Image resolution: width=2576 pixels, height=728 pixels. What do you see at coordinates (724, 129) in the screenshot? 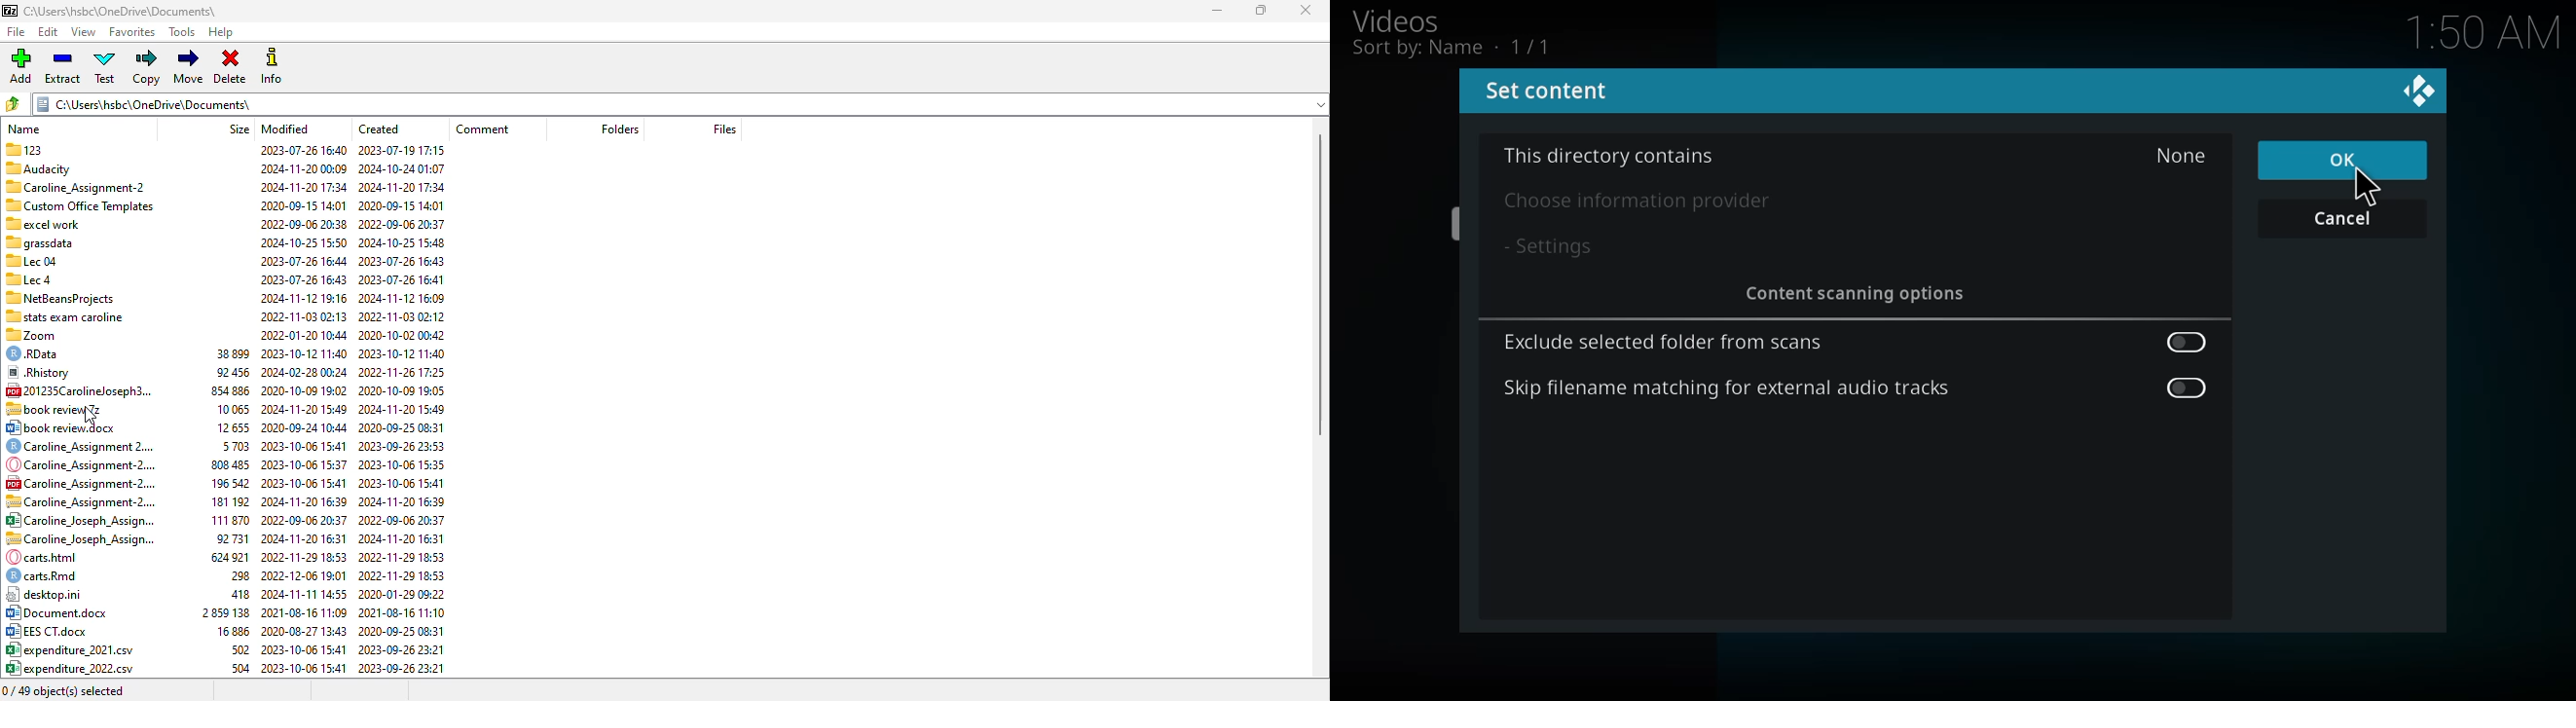
I see `files` at bounding box center [724, 129].